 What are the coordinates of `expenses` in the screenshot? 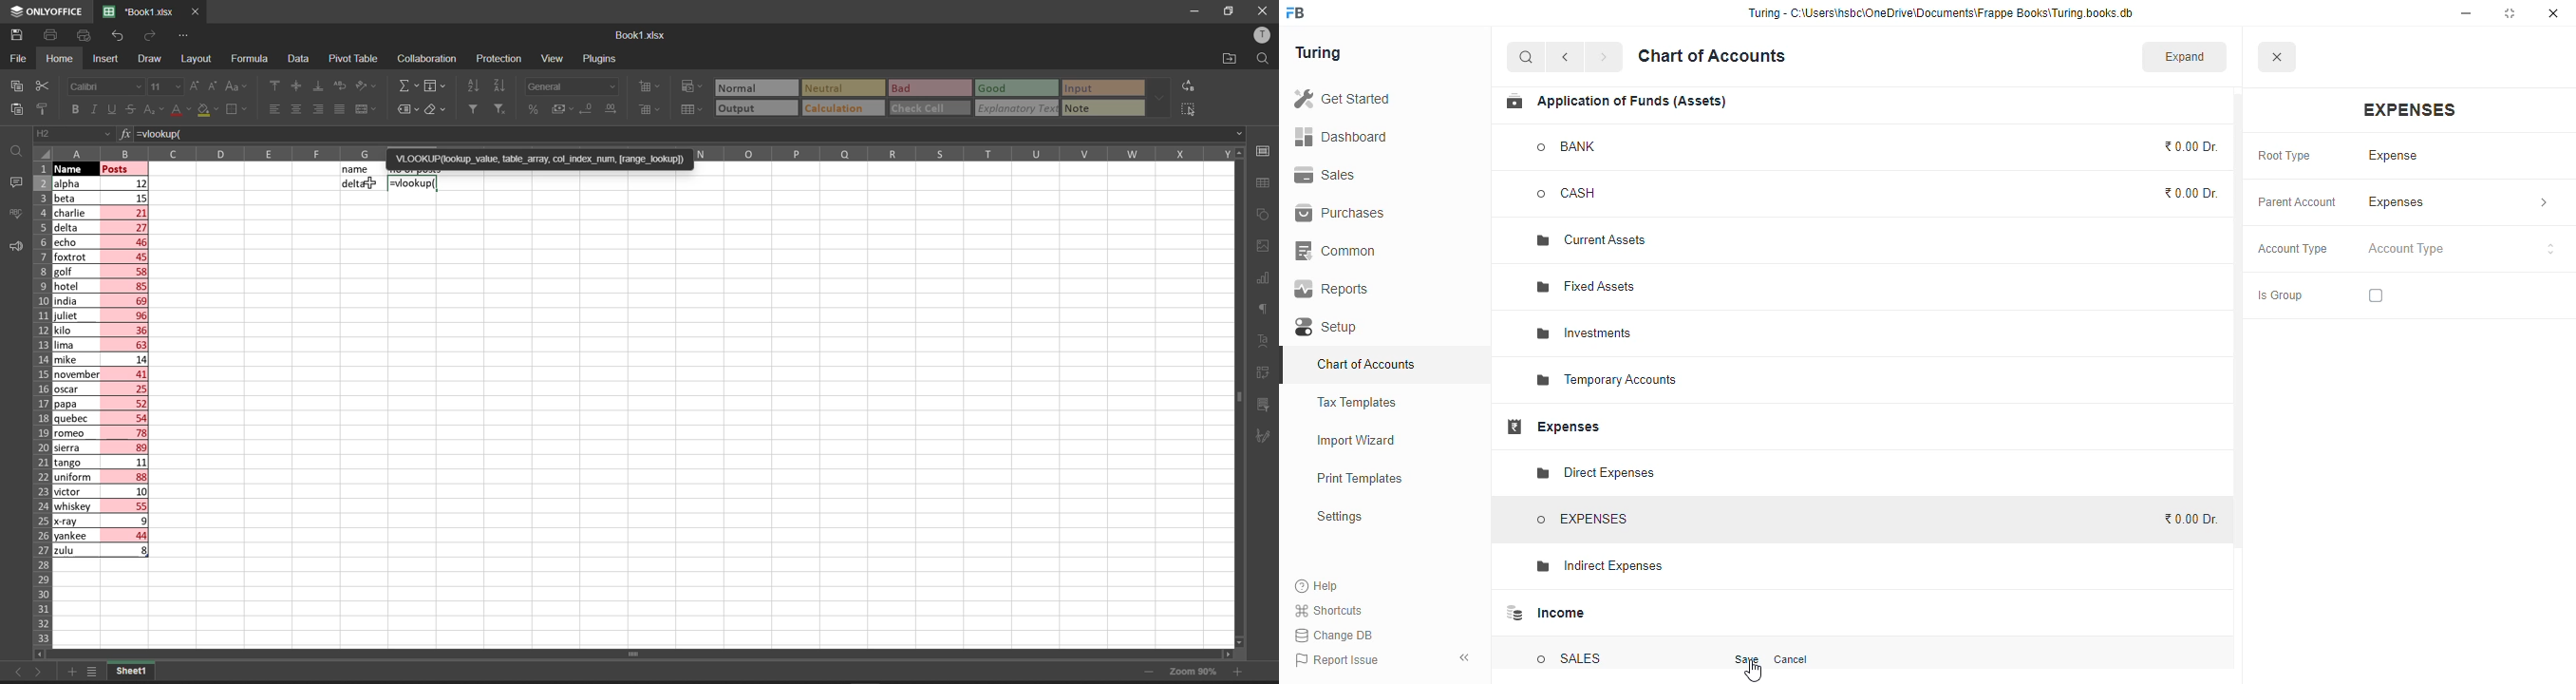 It's located at (2458, 202).